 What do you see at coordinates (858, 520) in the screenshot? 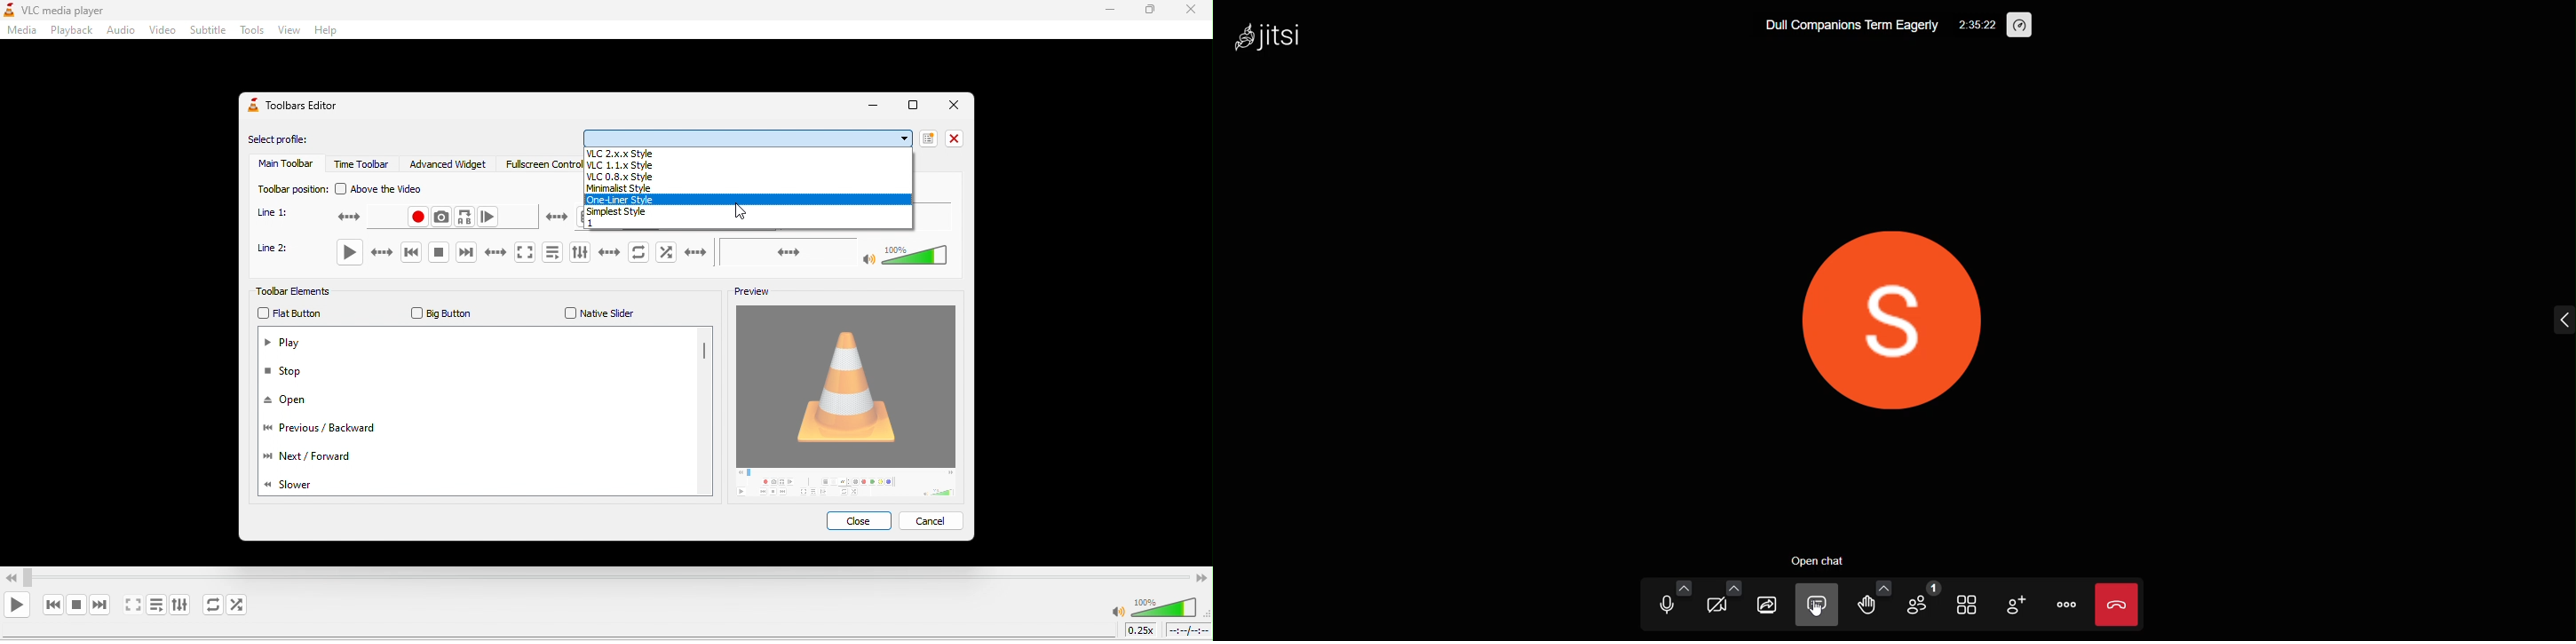
I see `close` at bounding box center [858, 520].